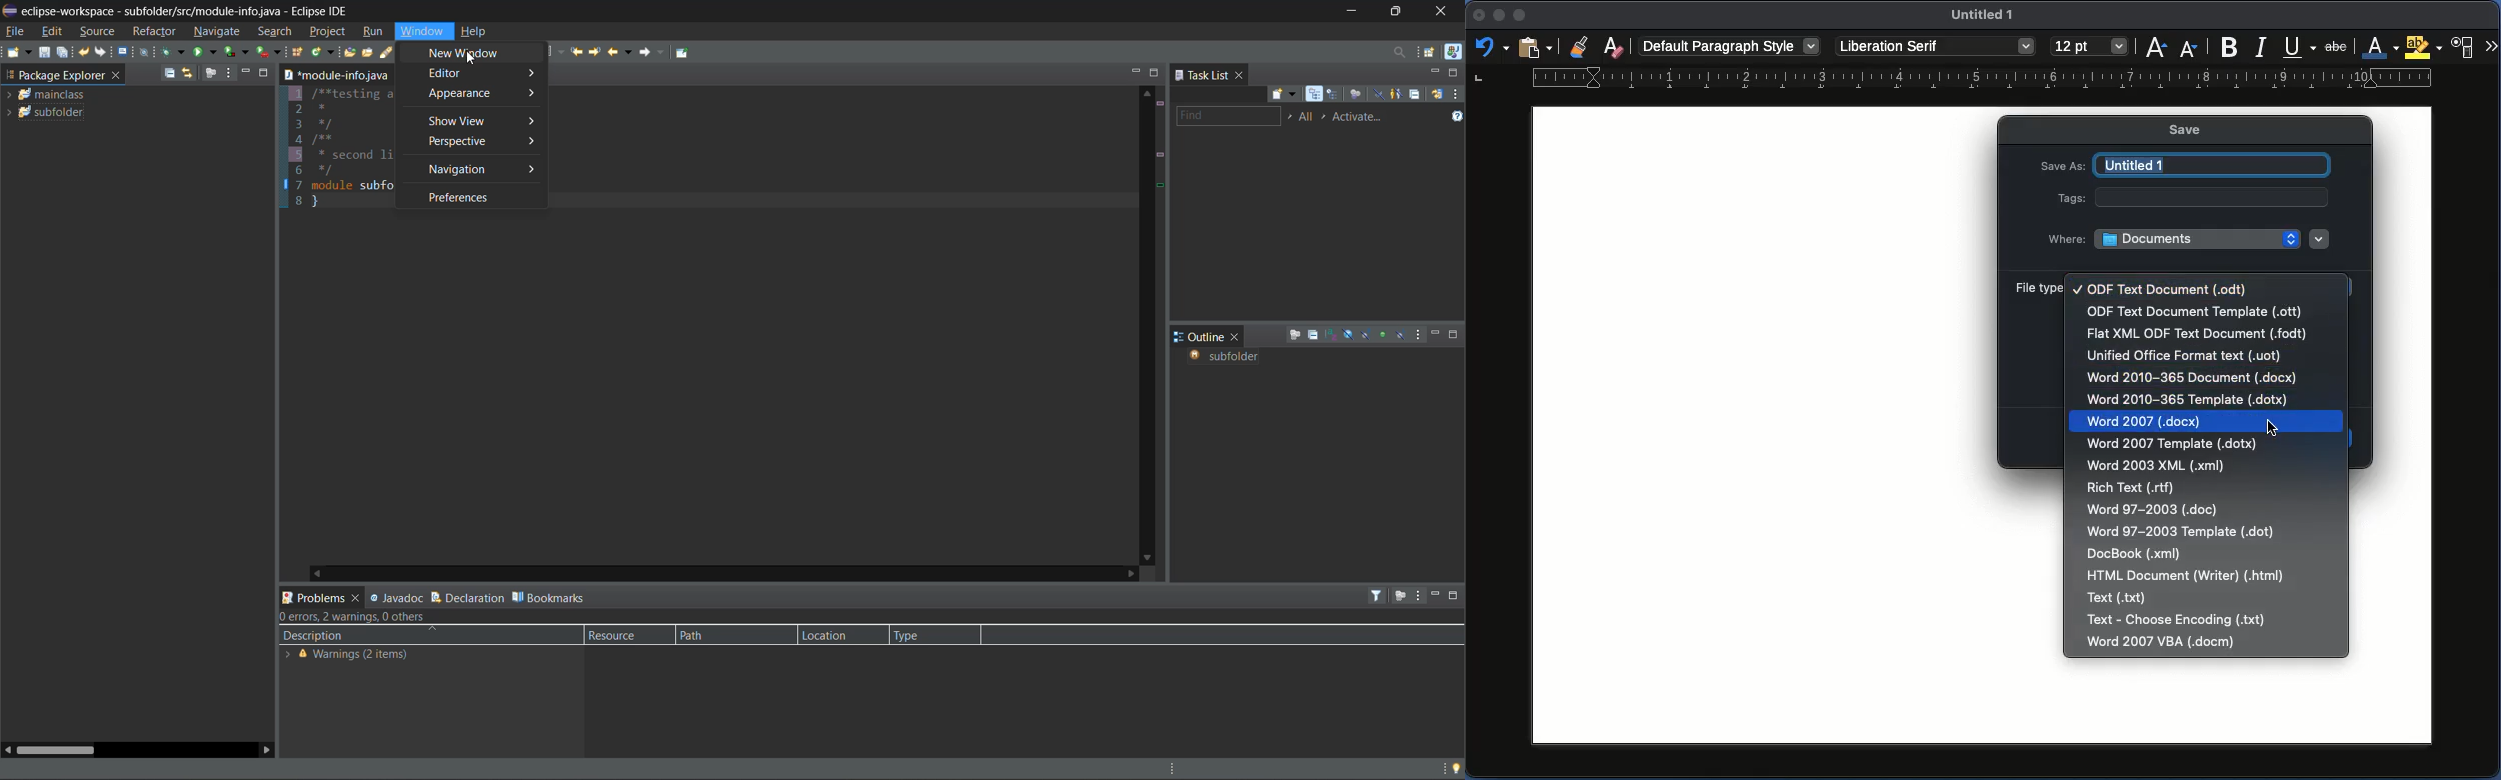  I want to click on new task, so click(1286, 94).